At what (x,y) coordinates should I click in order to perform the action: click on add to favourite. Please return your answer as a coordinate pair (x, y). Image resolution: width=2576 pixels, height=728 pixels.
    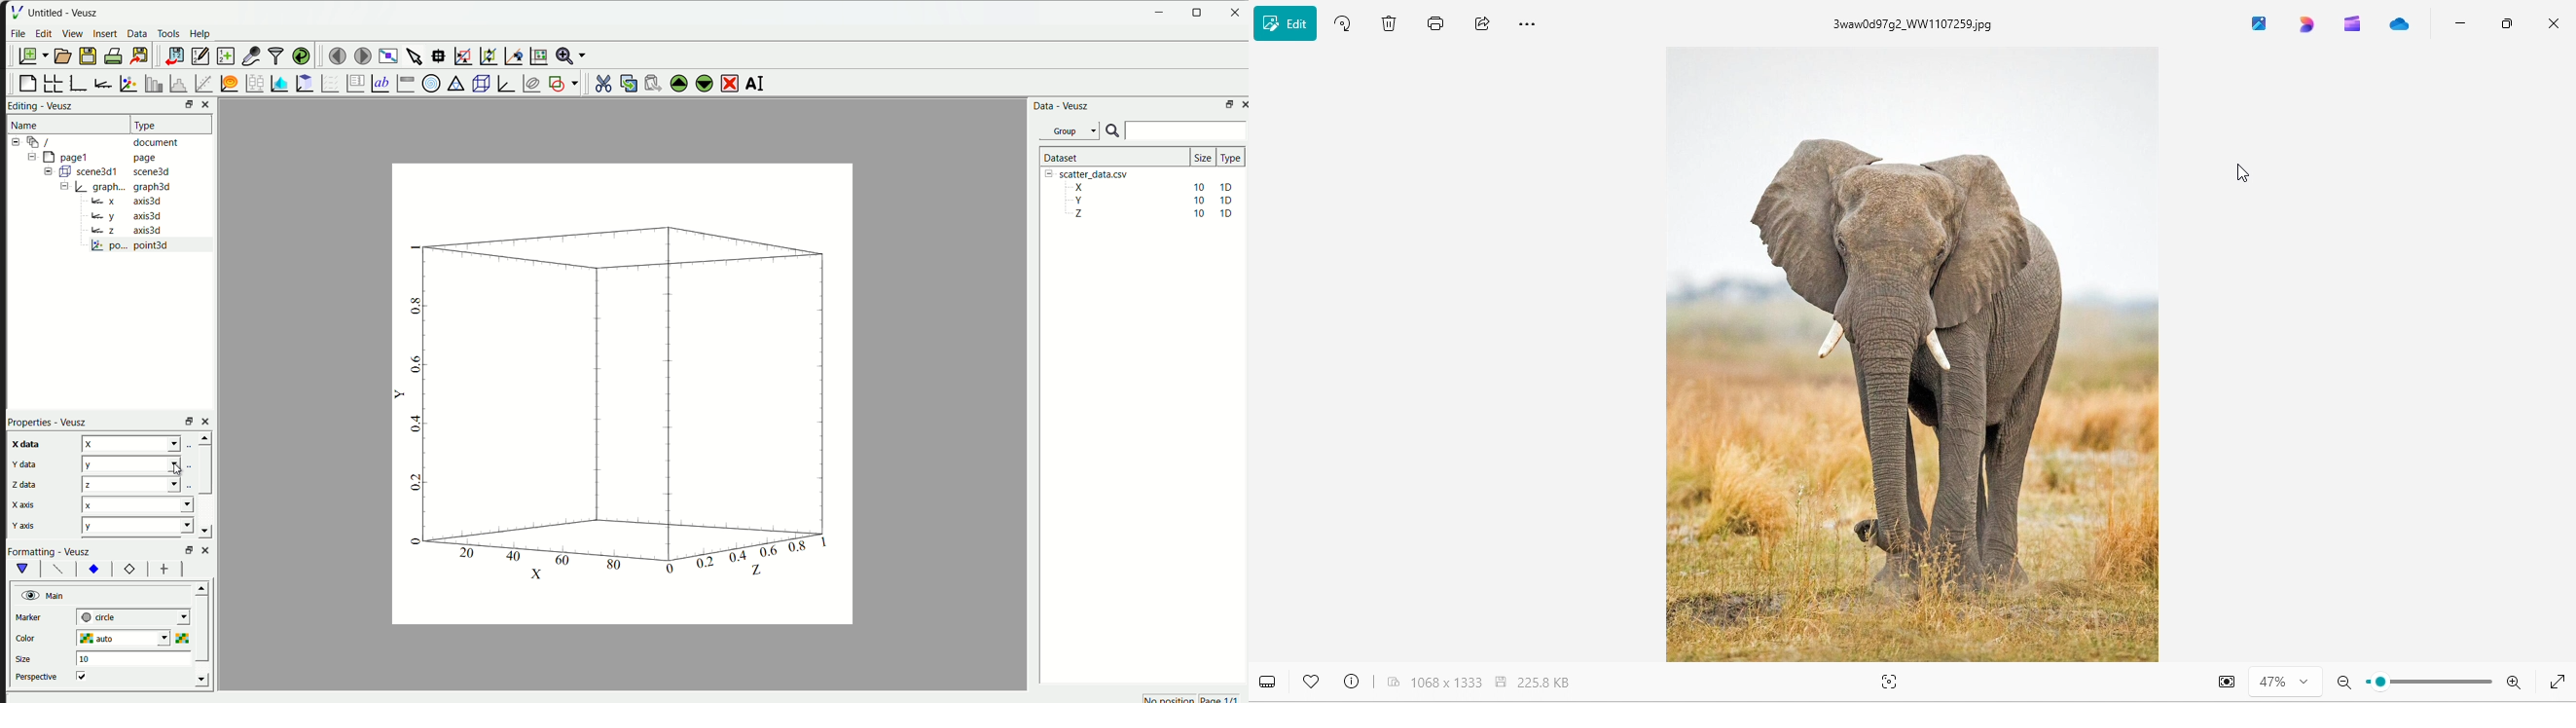
    Looking at the image, I should click on (1312, 684).